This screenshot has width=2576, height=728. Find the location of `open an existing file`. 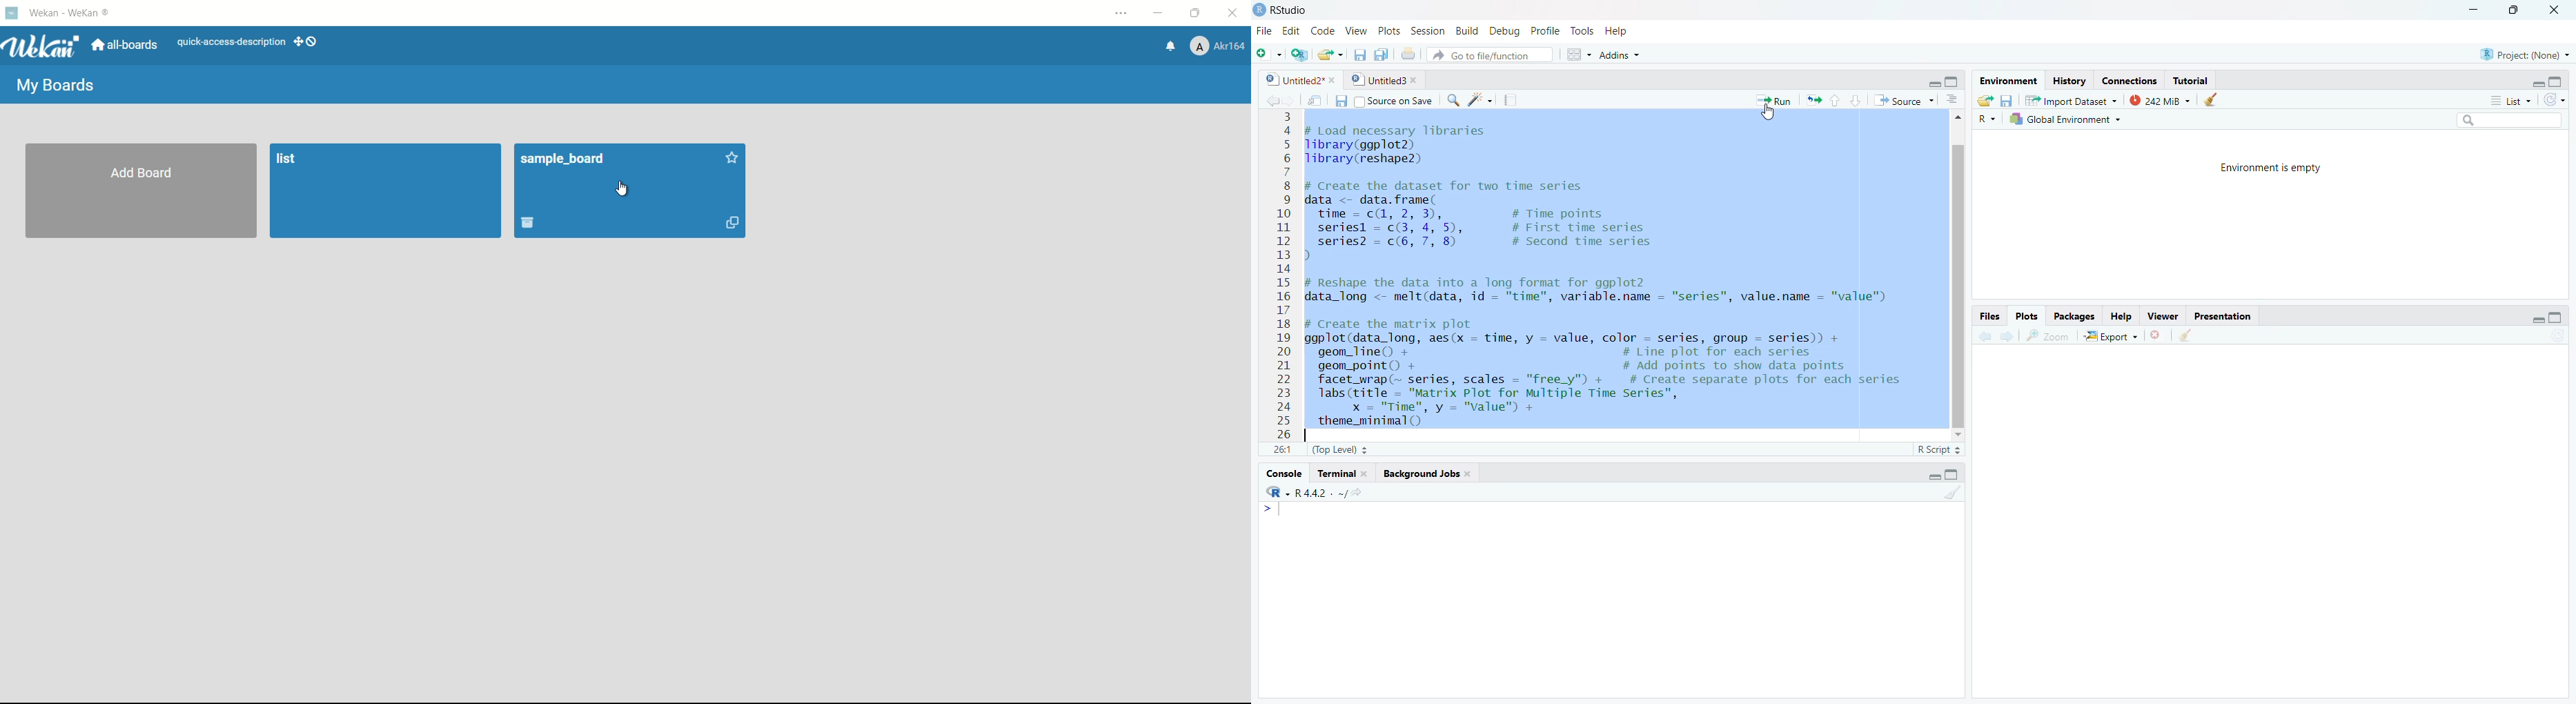

open an existing file is located at coordinates (1331, 53).